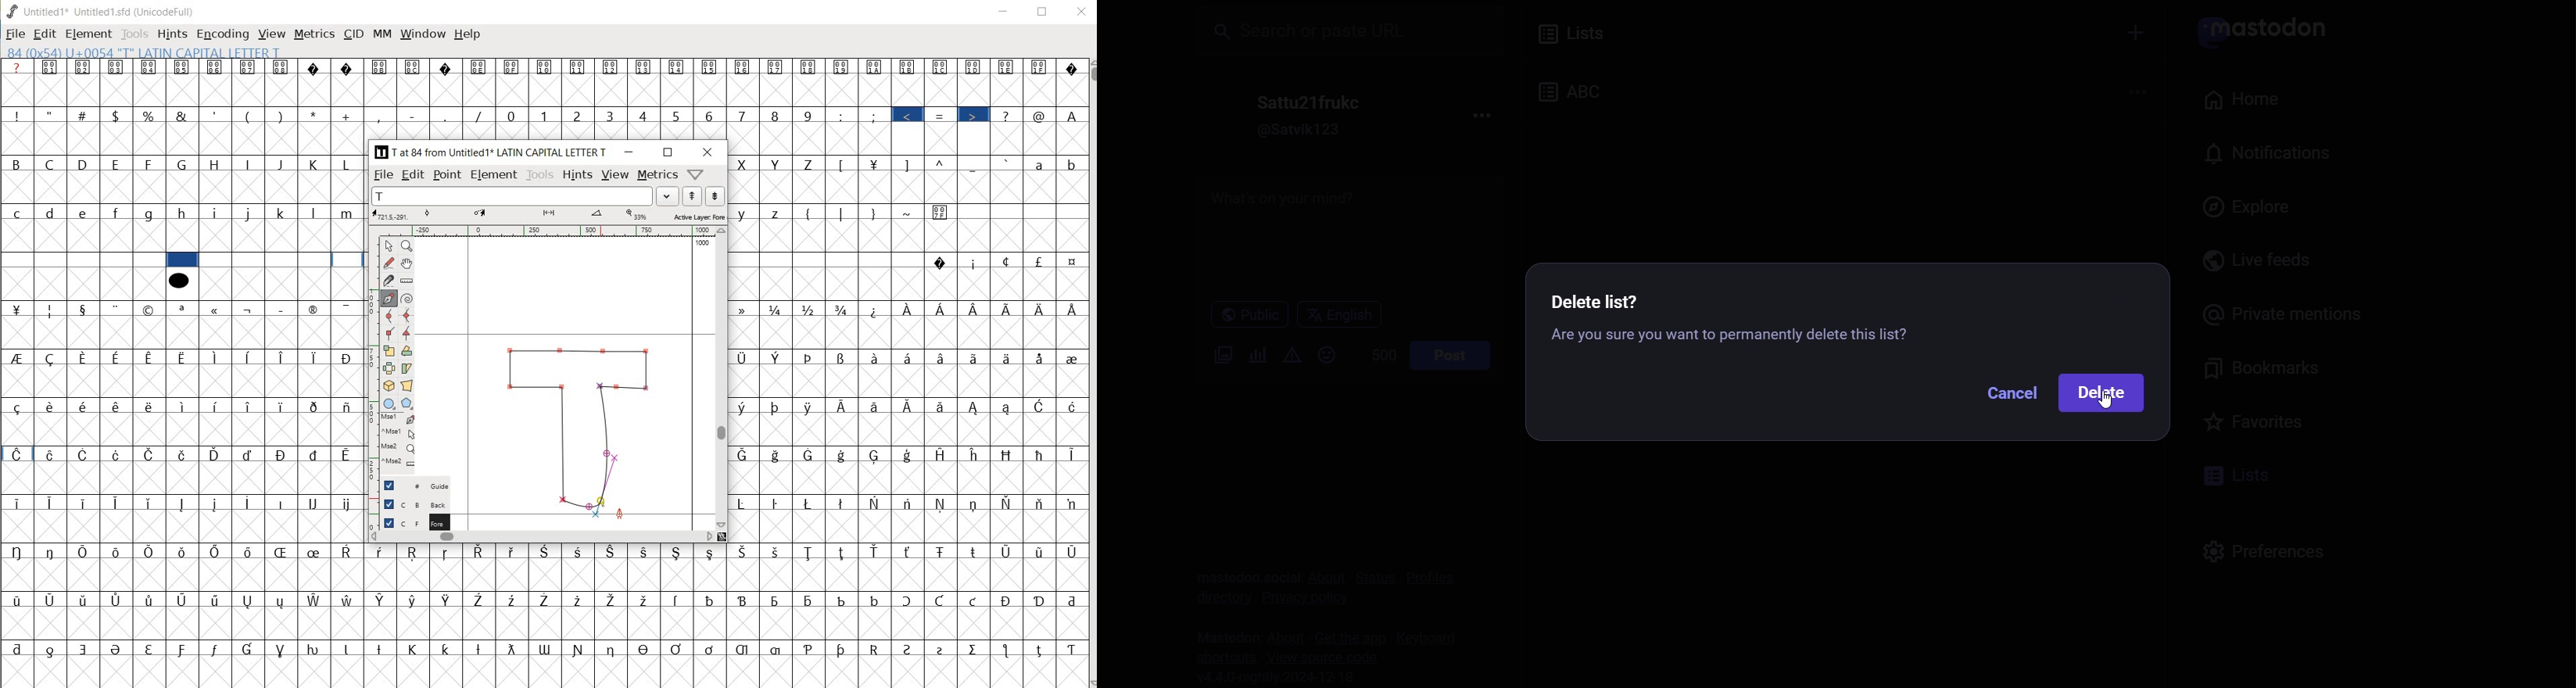  What do you see at coordinates (407, 403) in the screenshot?
I see `polygon/star` at bounding box center [407, 403].